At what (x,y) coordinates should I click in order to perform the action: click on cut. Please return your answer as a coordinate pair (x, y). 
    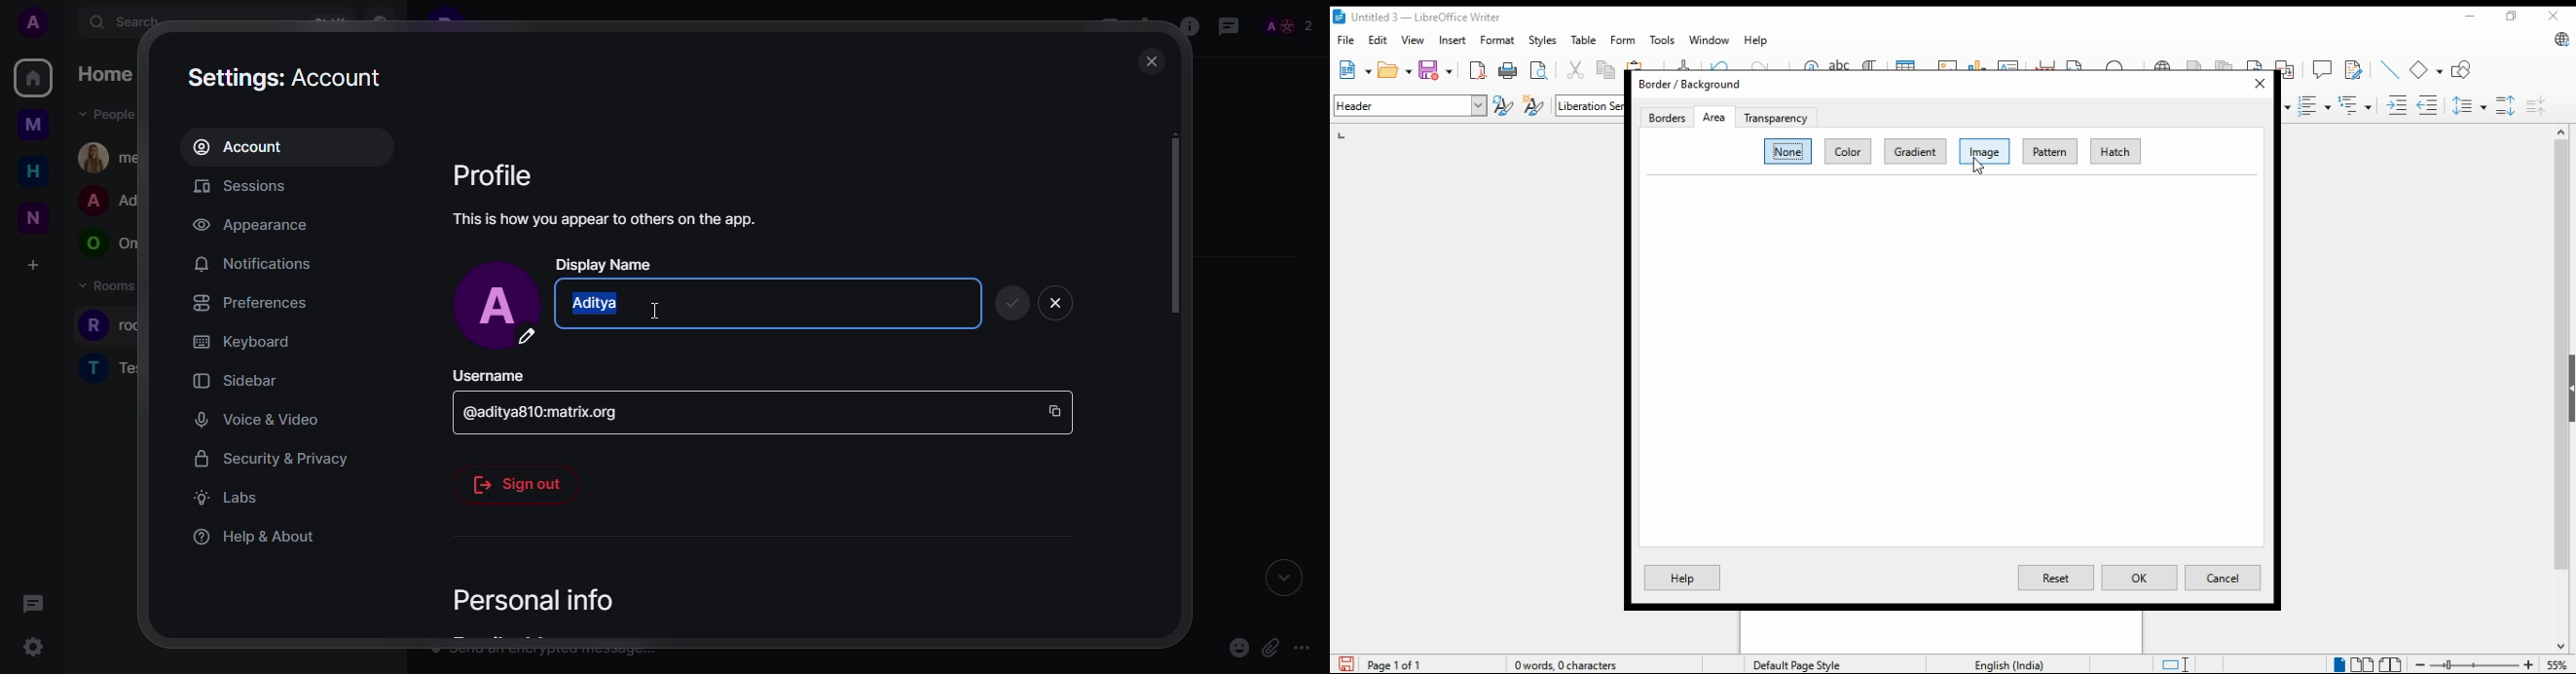
    Looking at the image, I should click on (1577, 70).